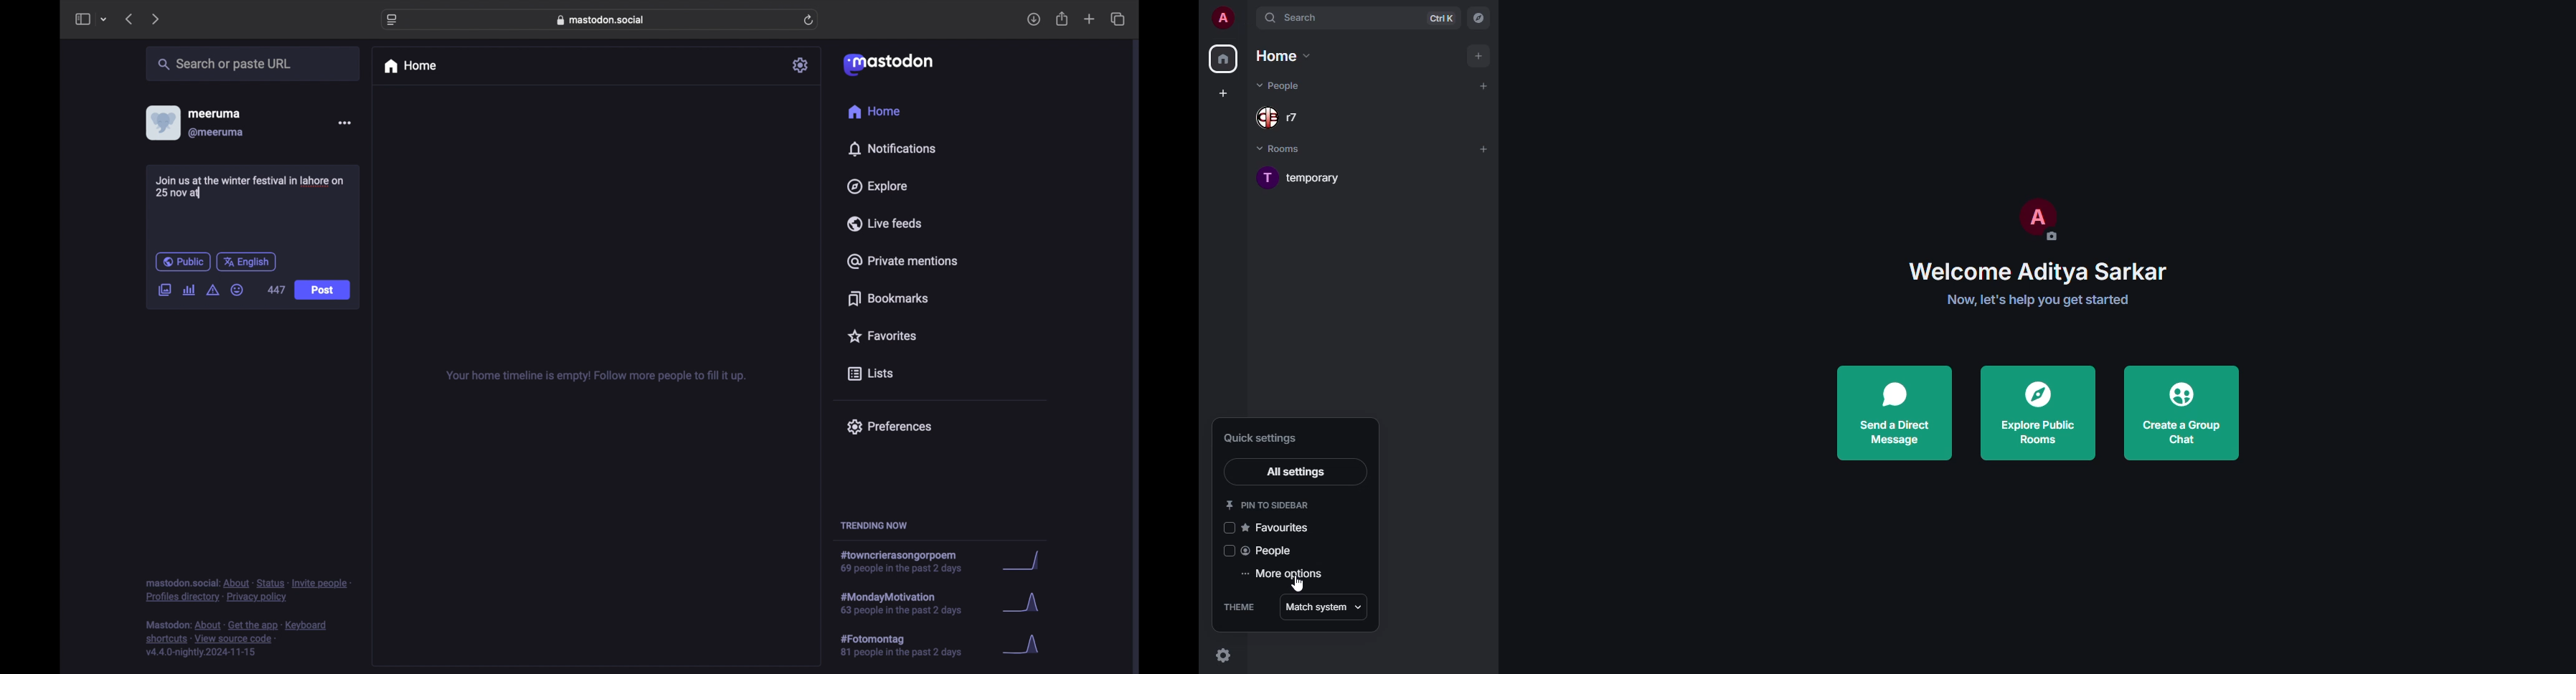 This screenshot has height=700, width=2576. Describe the element at coordinates (224, 64) in the screenshot. I see `search or paste url` at that location.